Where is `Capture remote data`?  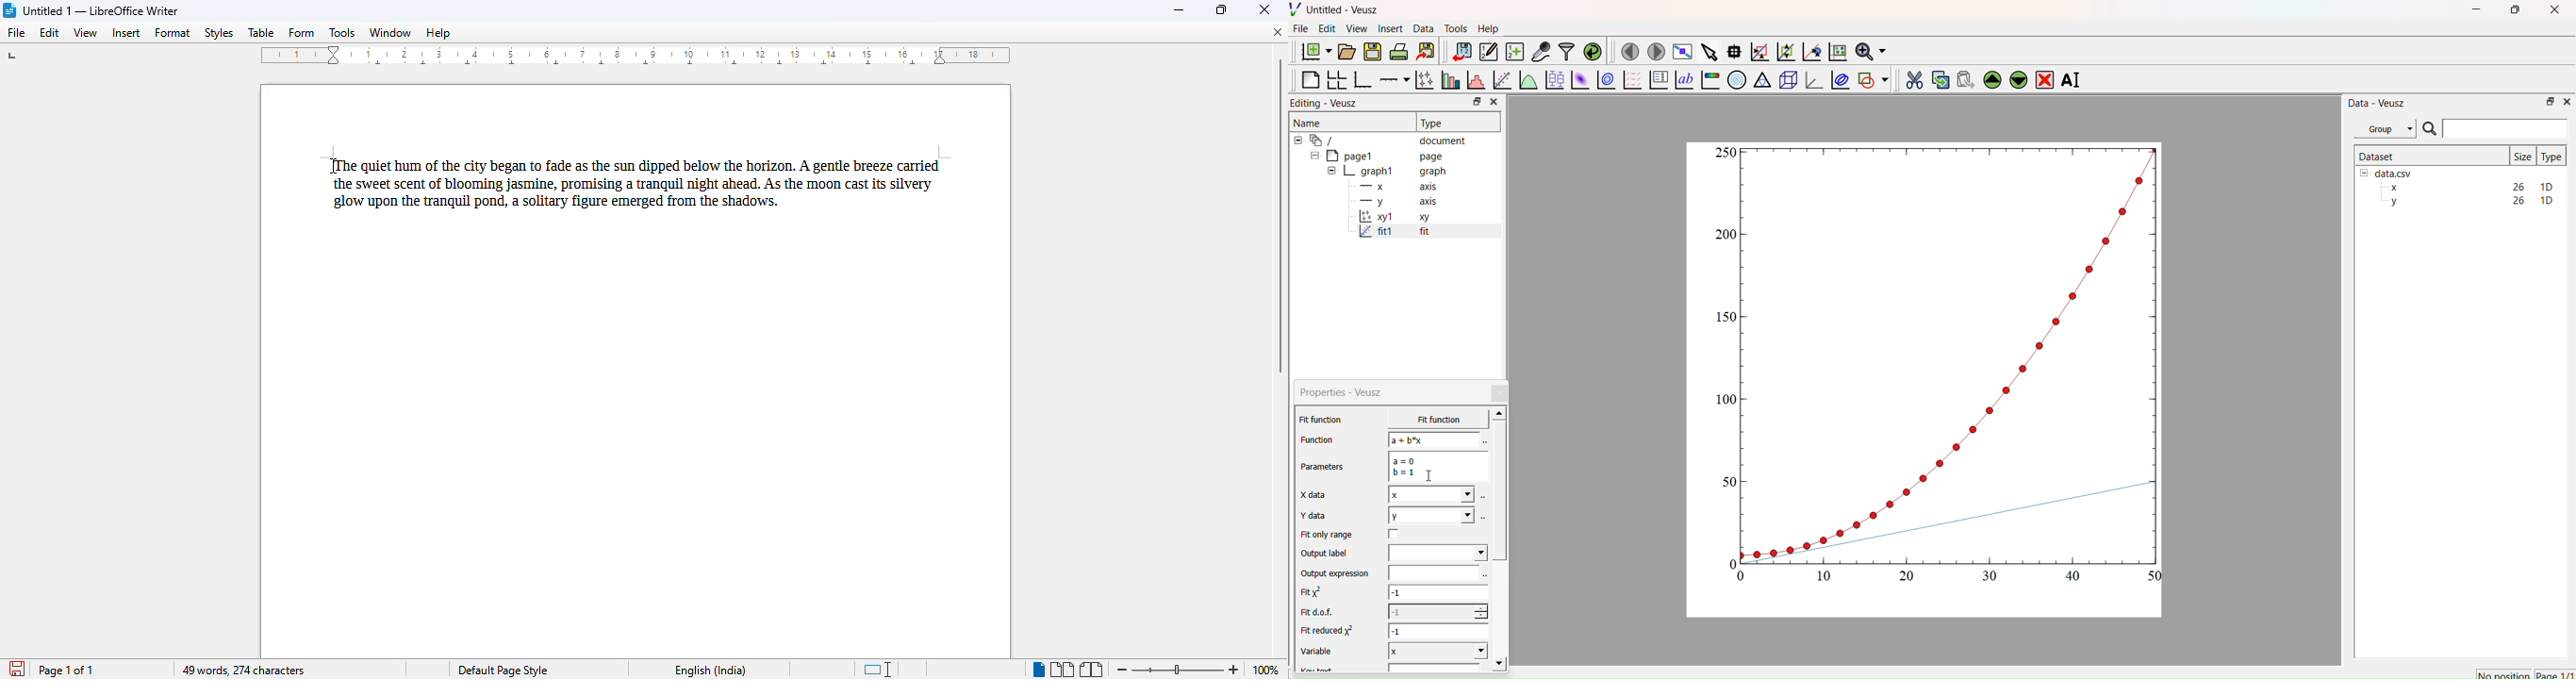
Capture remote data is located at coordinates (1541, 52).